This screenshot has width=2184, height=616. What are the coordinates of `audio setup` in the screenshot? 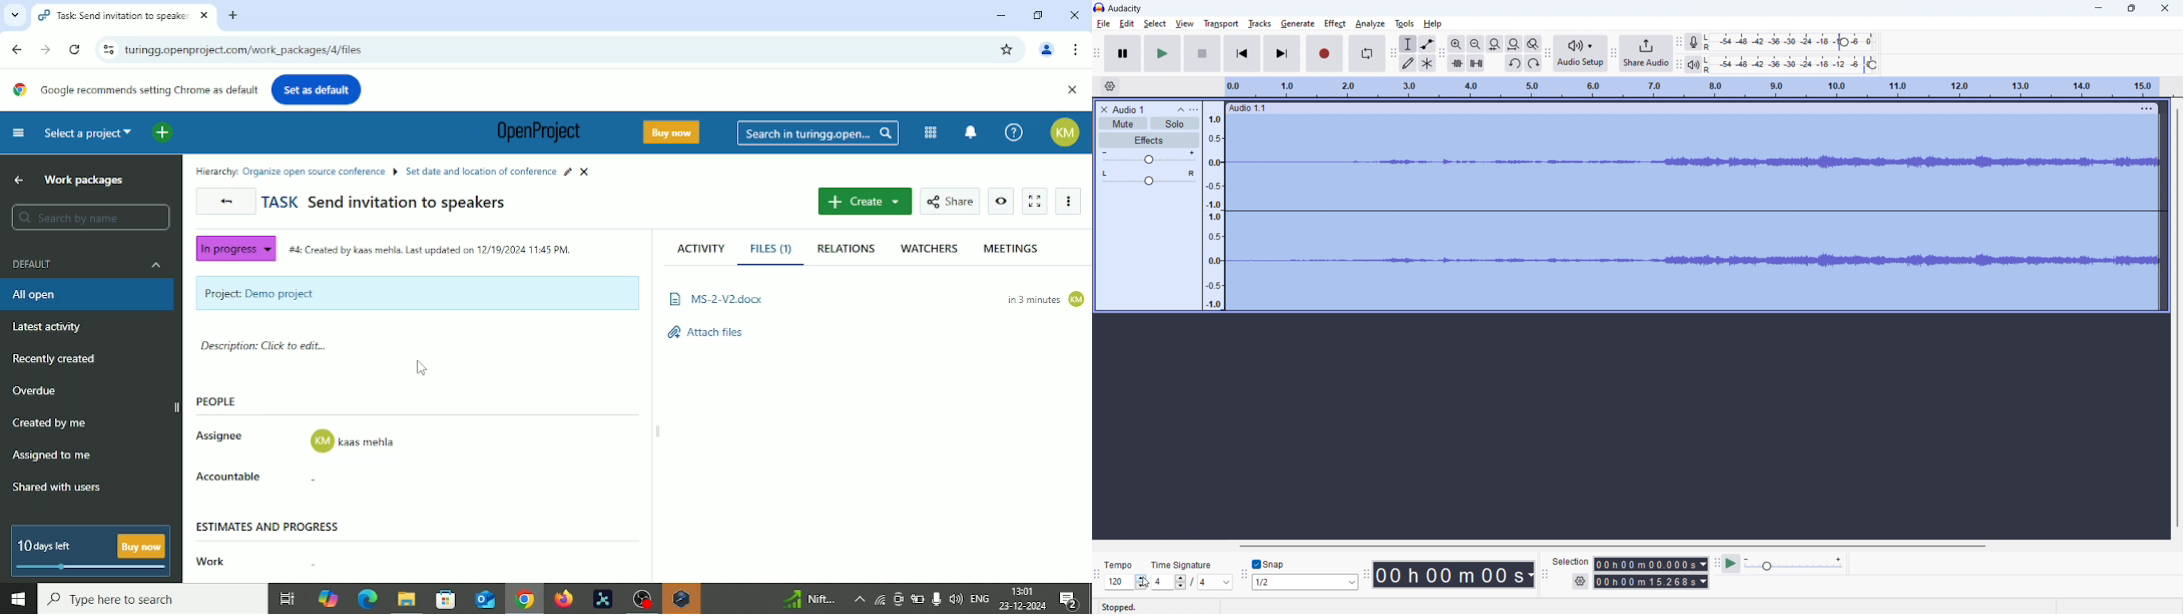 It's located at (1581, 53).